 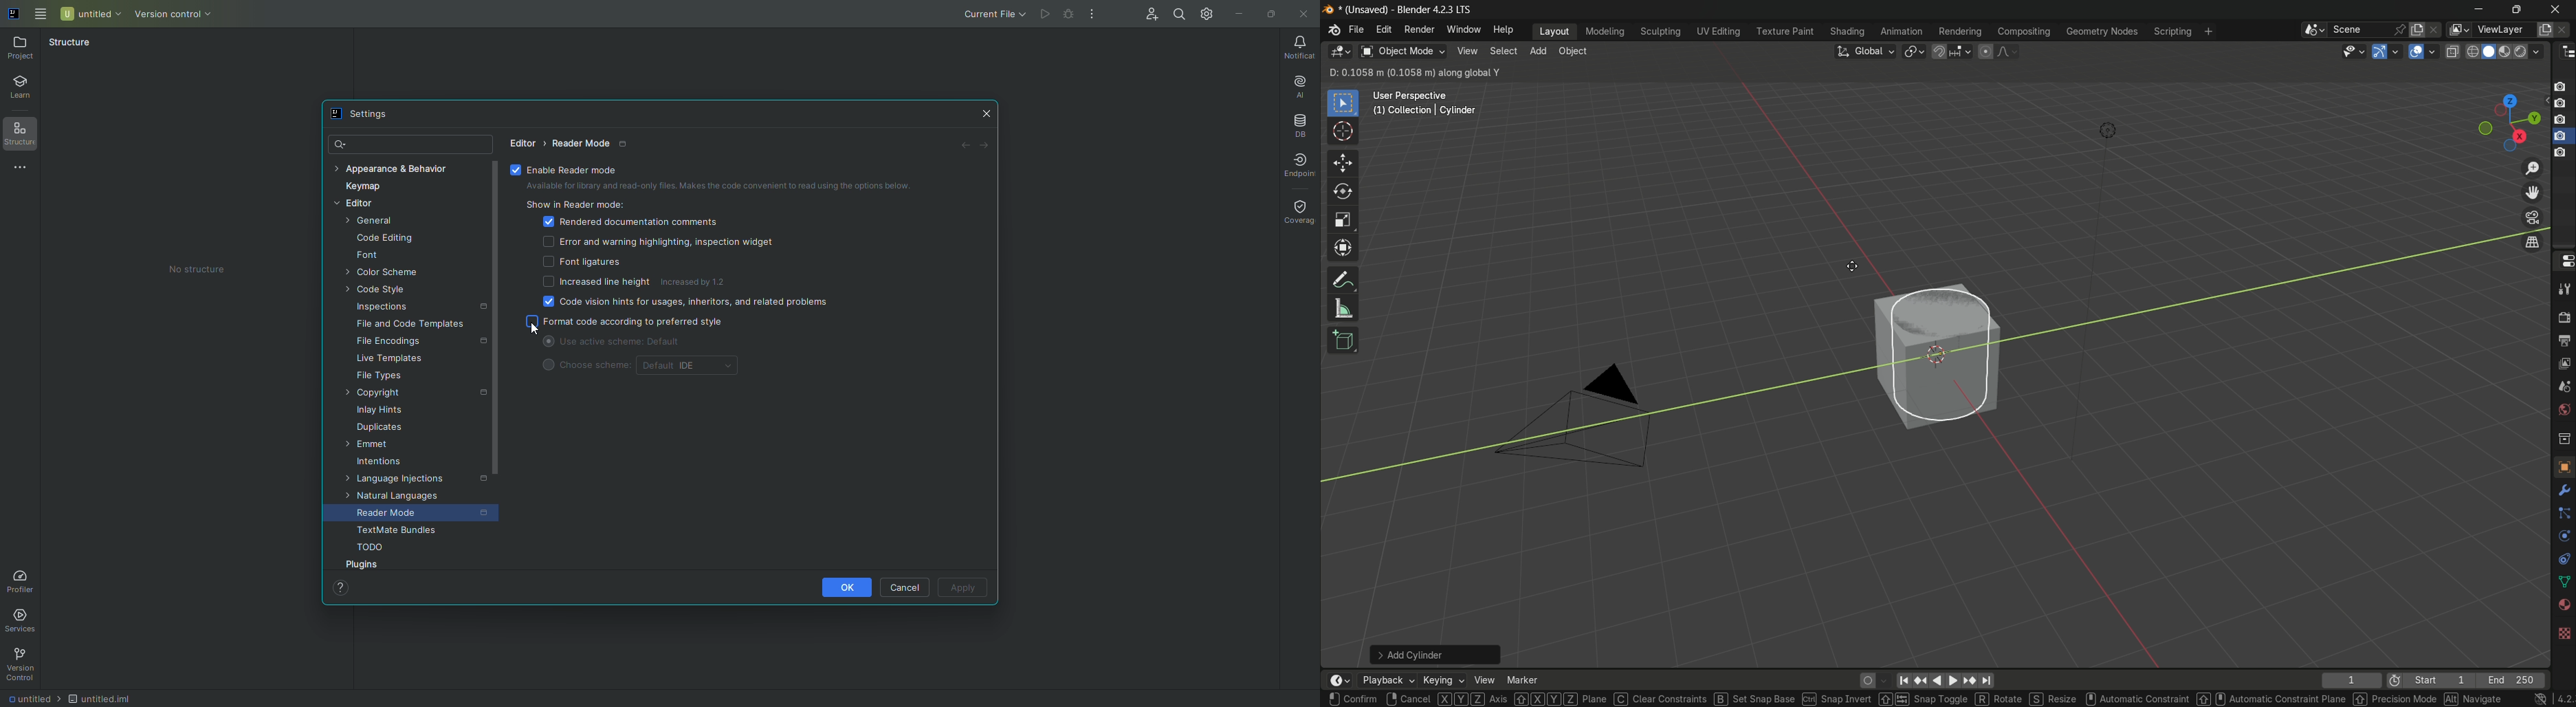 I want to click on help menu, so click(x=1505, y=30).